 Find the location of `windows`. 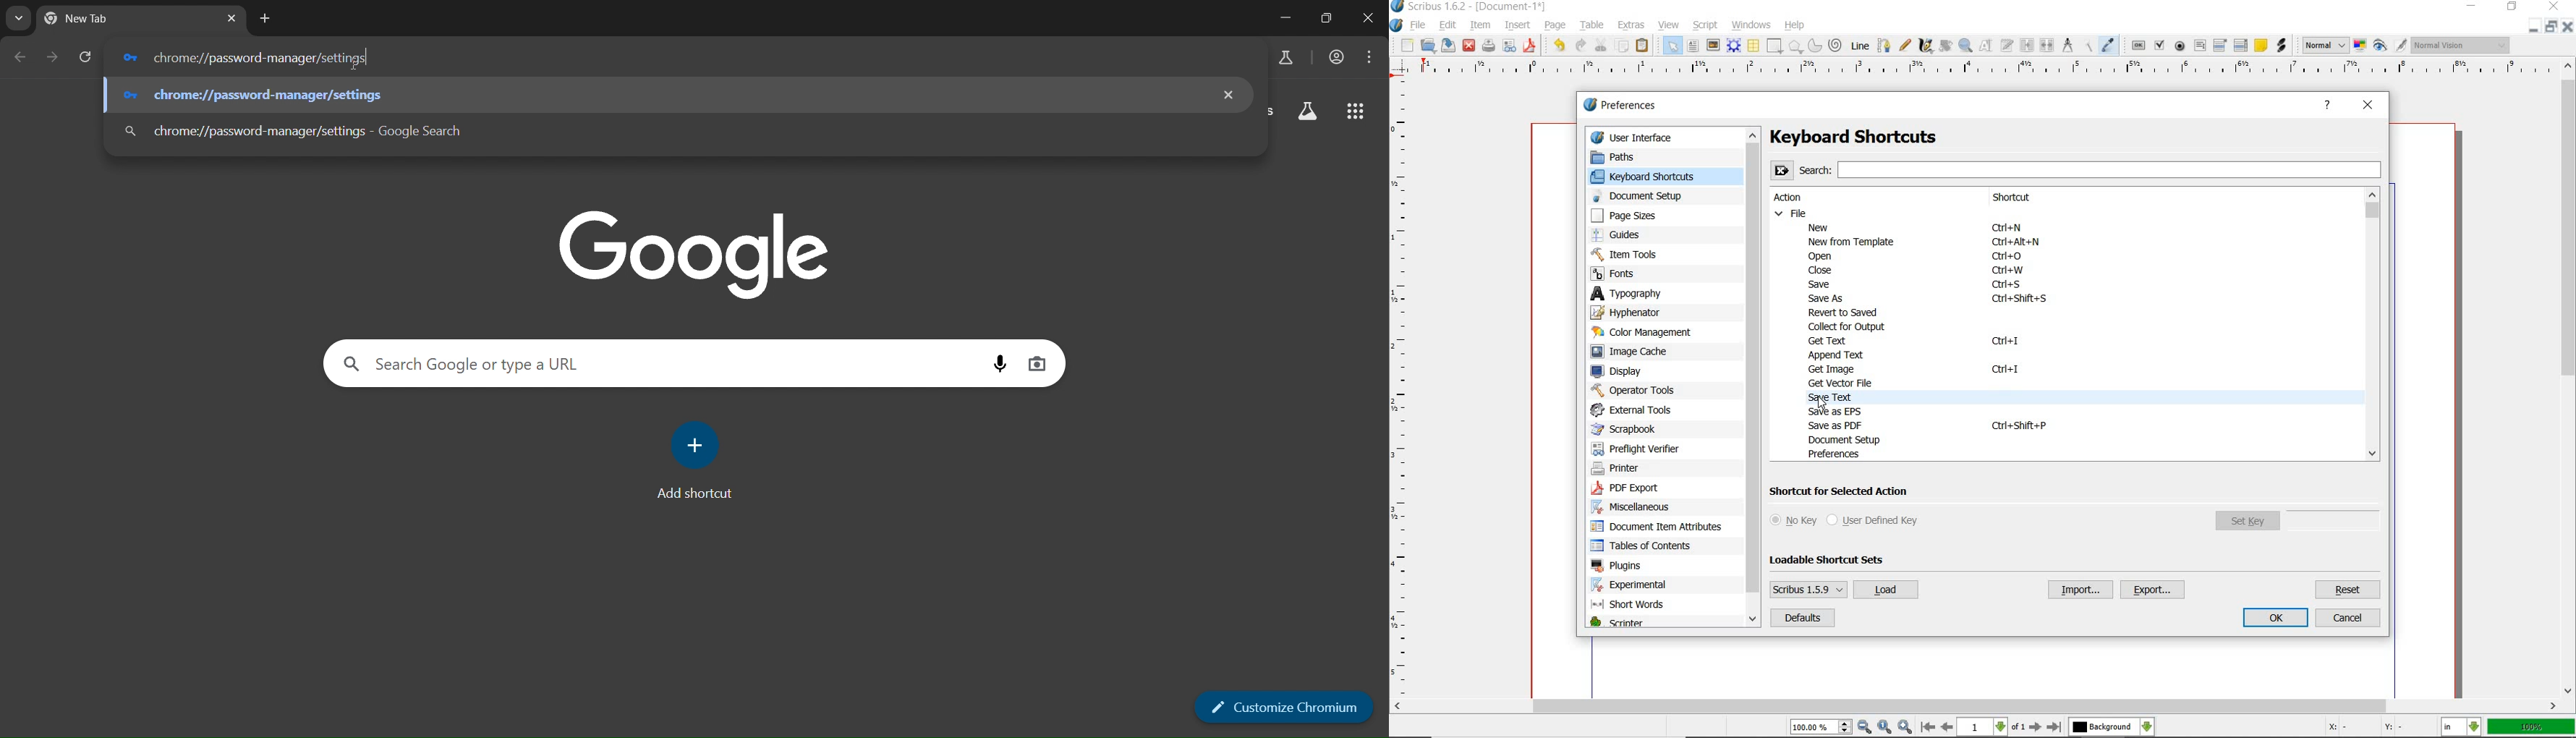

windows is located at coordinates (1752, 25).